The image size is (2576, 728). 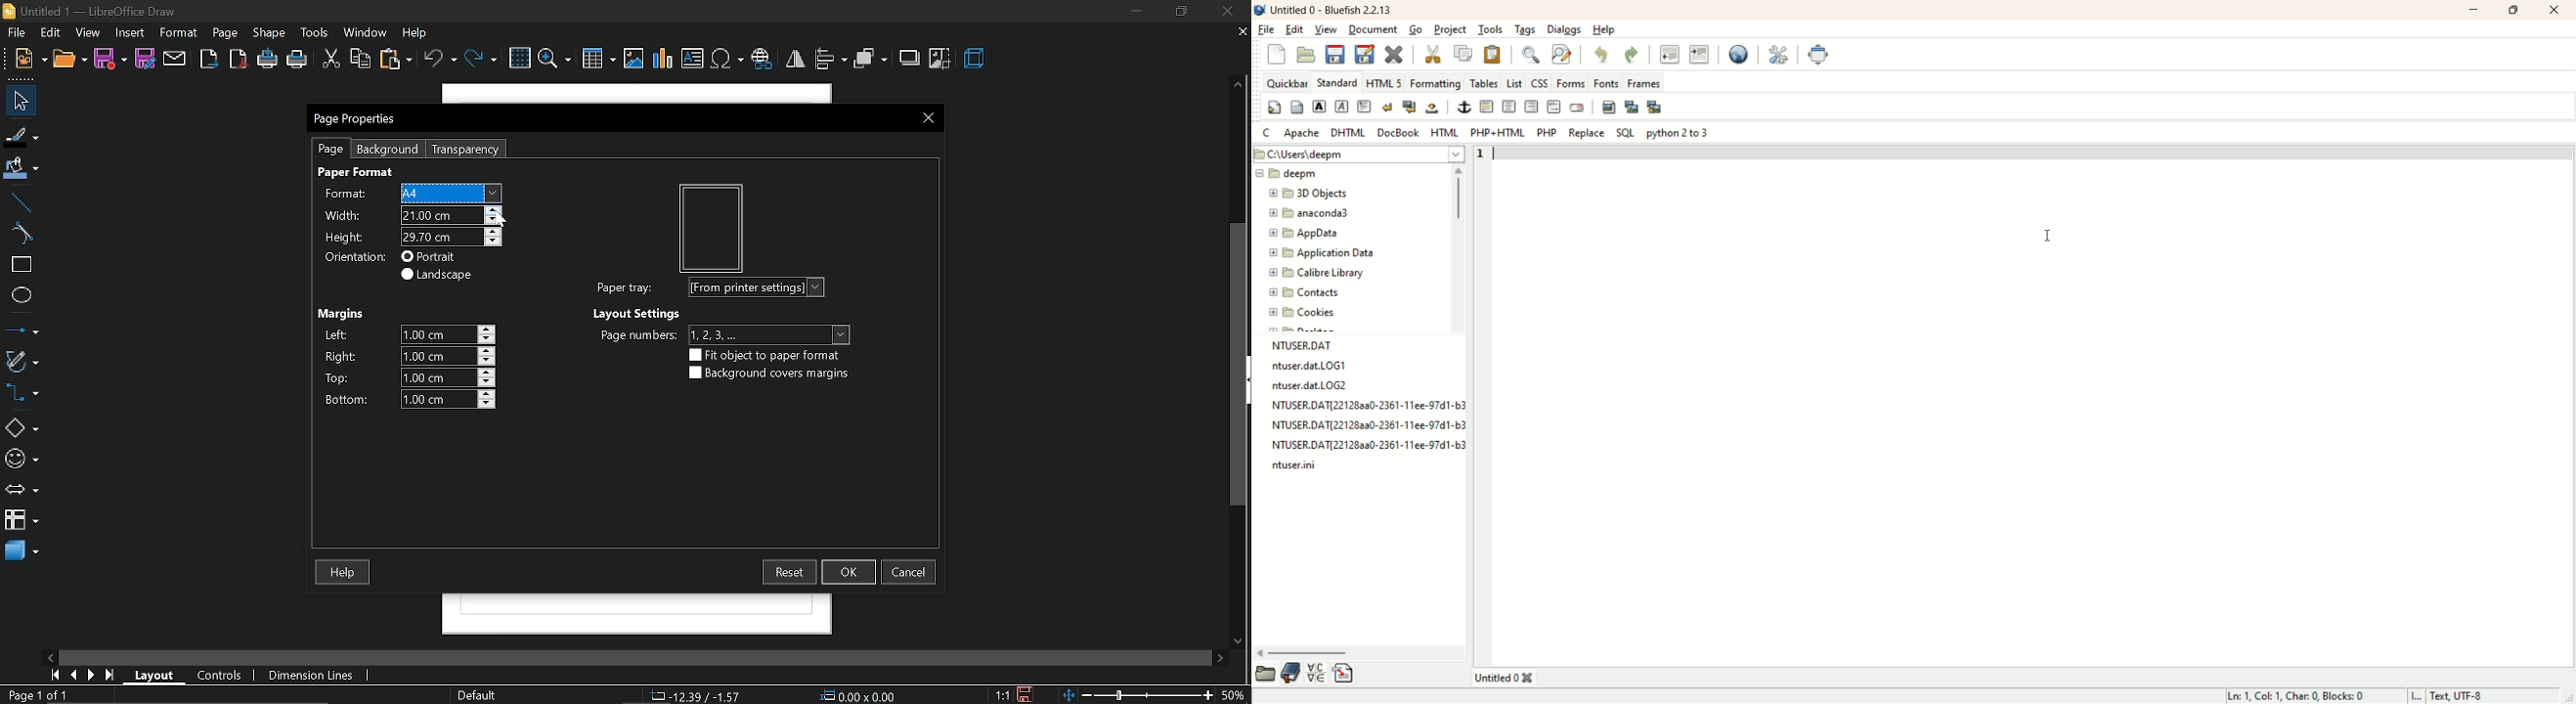 I want to click on horizontal rule, so click(x=1486, y=106).